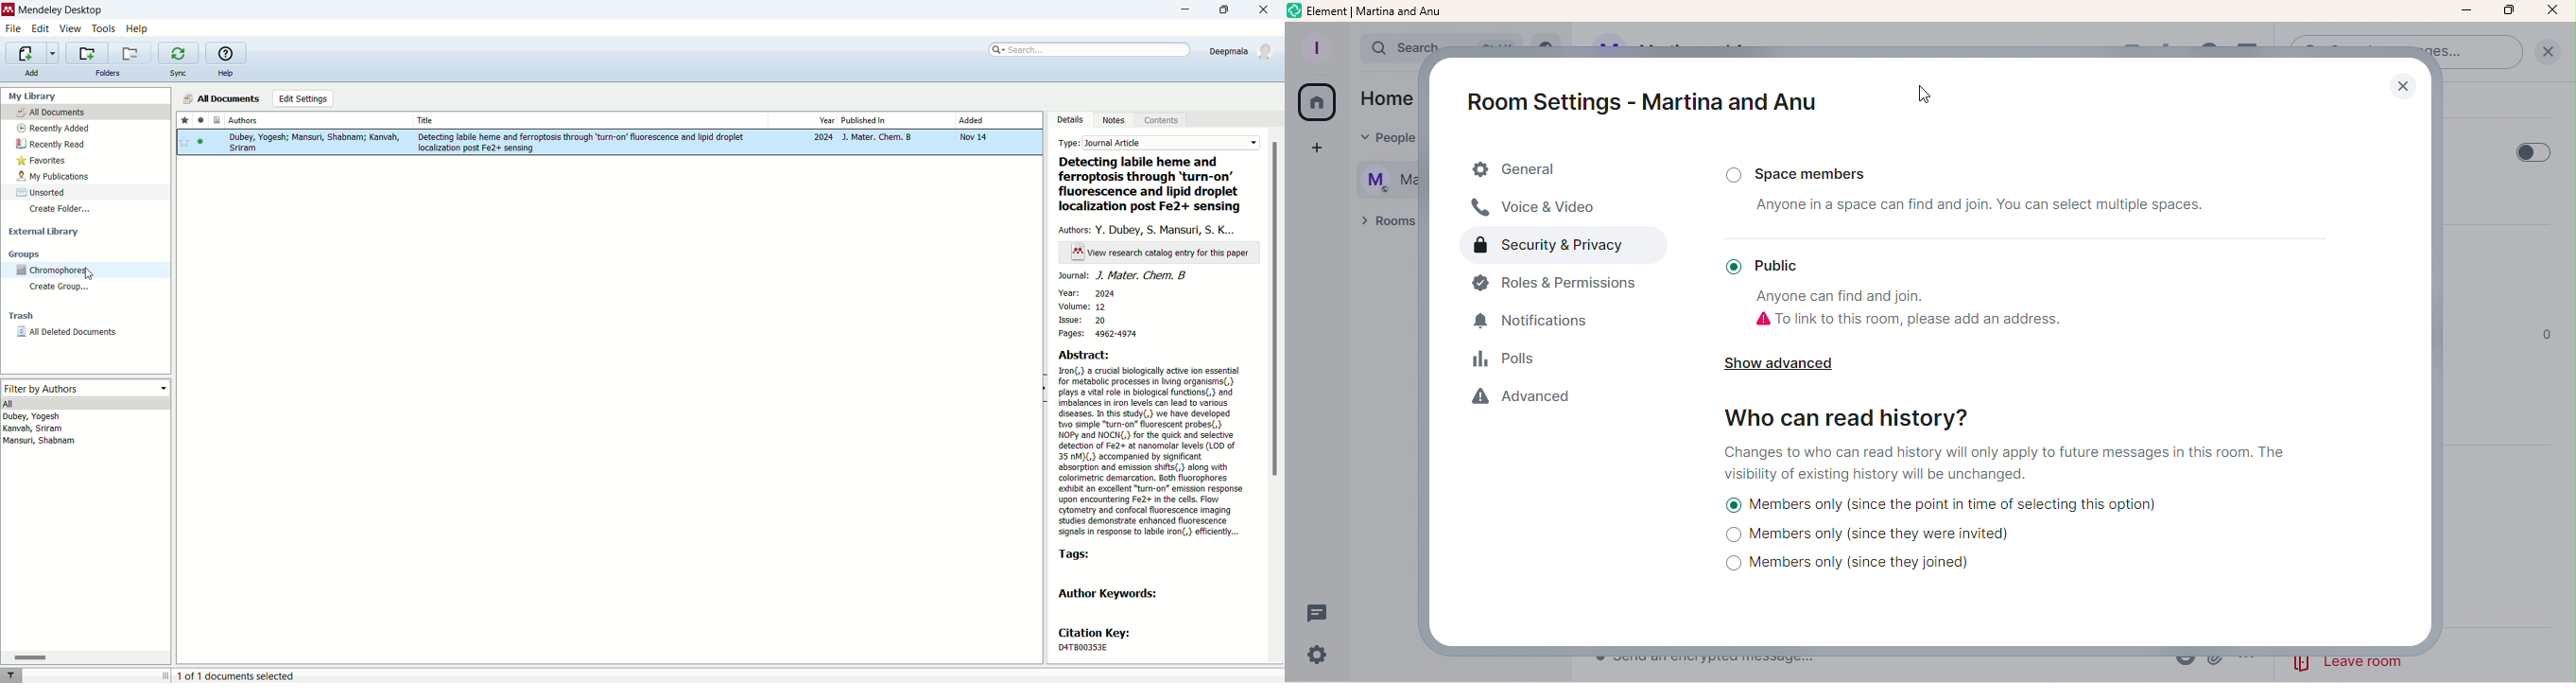 This screenshot has width=2576, height=700. Describe the element at coordinates (87, 389) in the screenshot. I see `filter by authors` at that location.